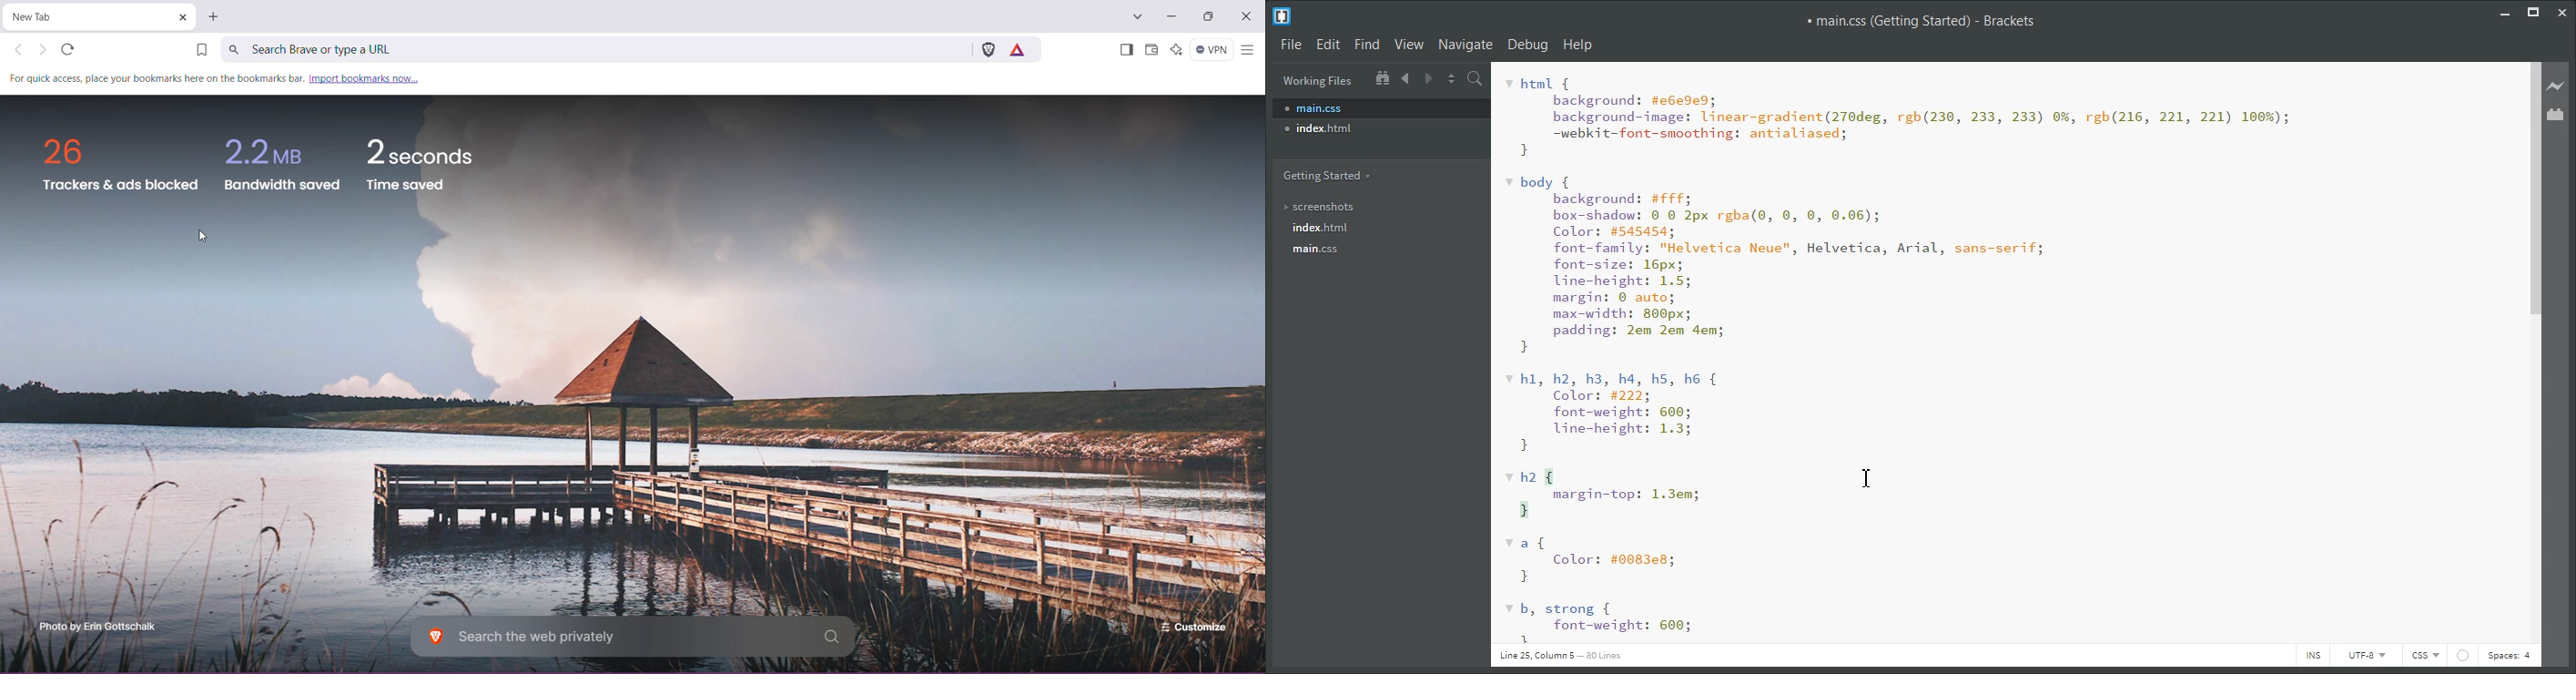 The image size is (2576, 700). Describe the element at coordinates (1614, 413) in the screenshot. I see `hl, h2, h3, h4, hs, h6 {
Color: #222;
font-weight: 600;
line-height: 1.3;

1` at that location.